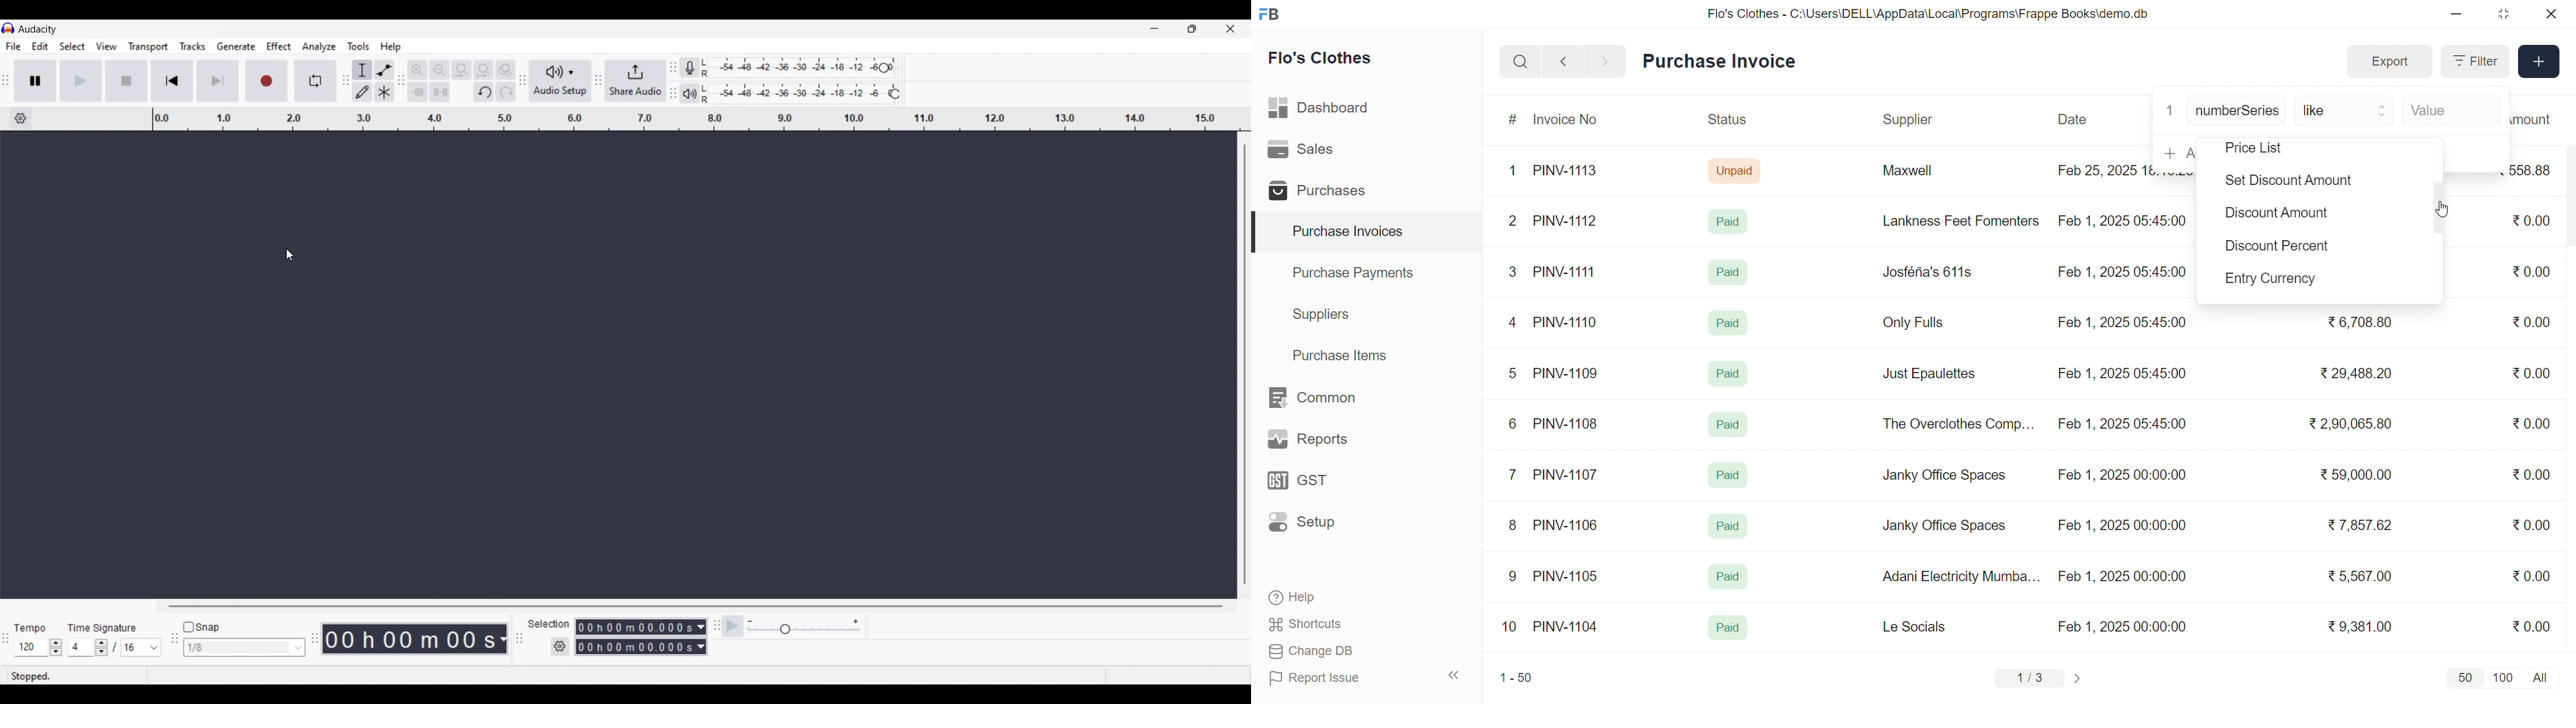  Describe the element at coordinates (2274, 216) in the screenshot. I see `Discount Amount` at that location.